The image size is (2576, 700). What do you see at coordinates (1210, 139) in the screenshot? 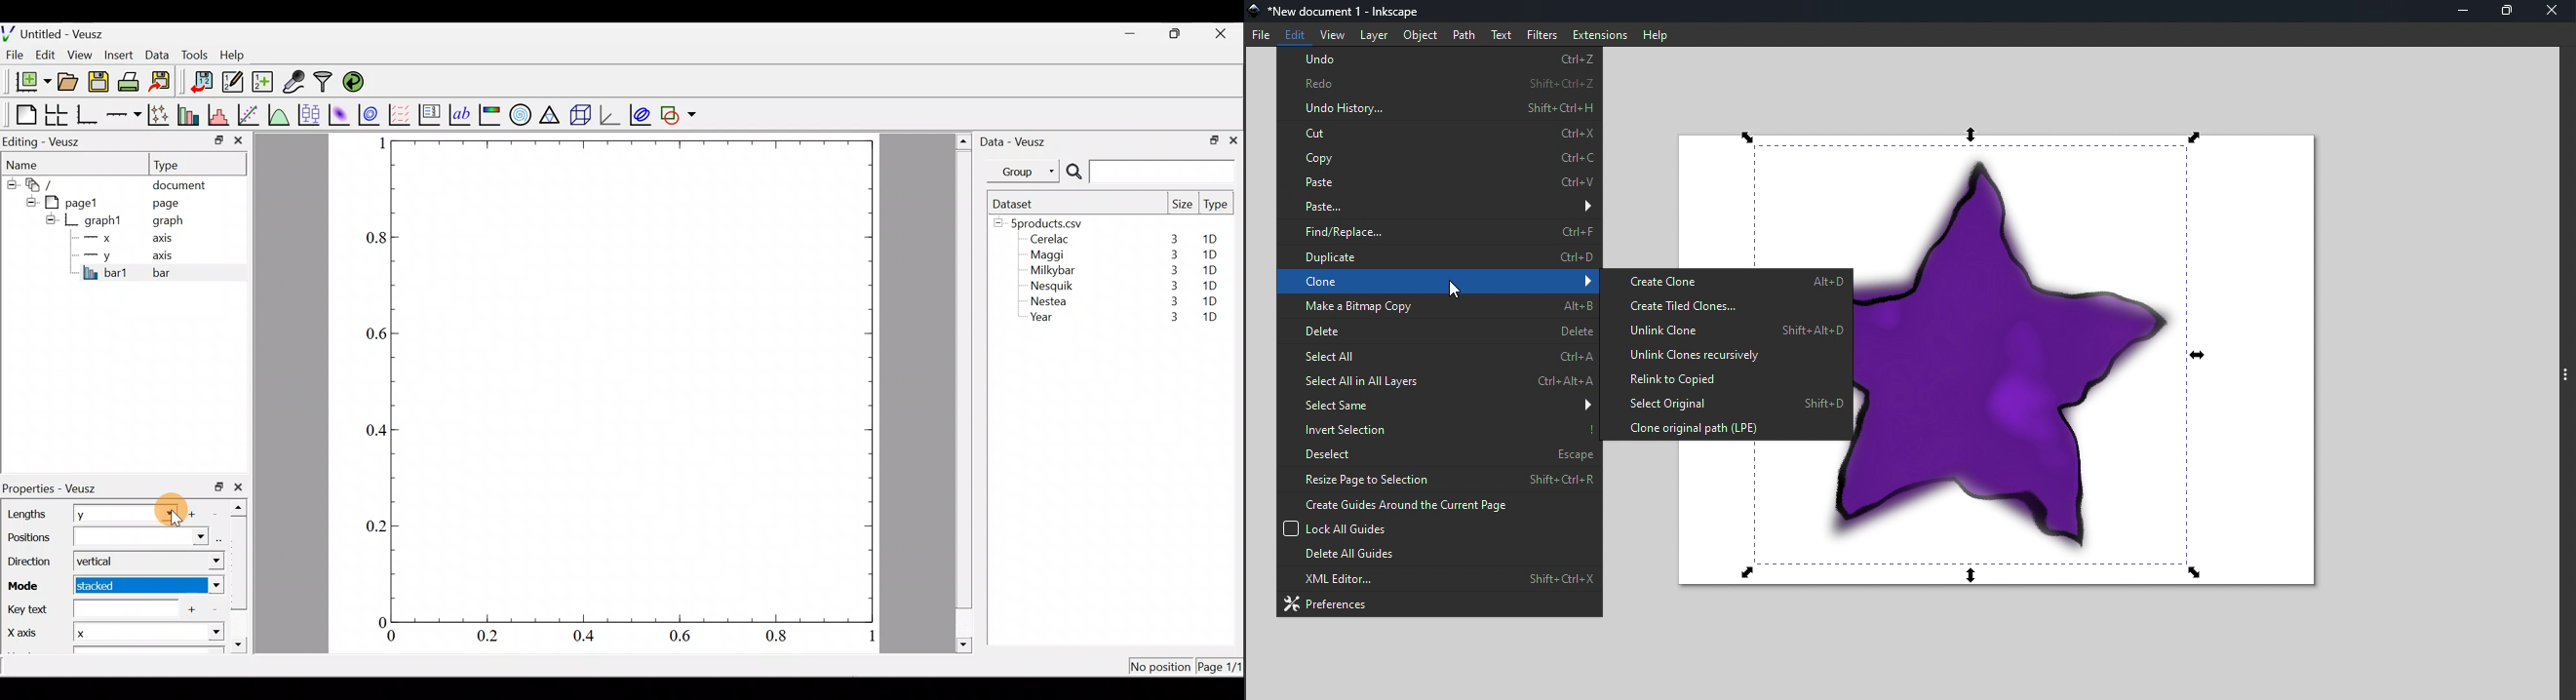
I see `restore down` at bounding box center [1210, 139].